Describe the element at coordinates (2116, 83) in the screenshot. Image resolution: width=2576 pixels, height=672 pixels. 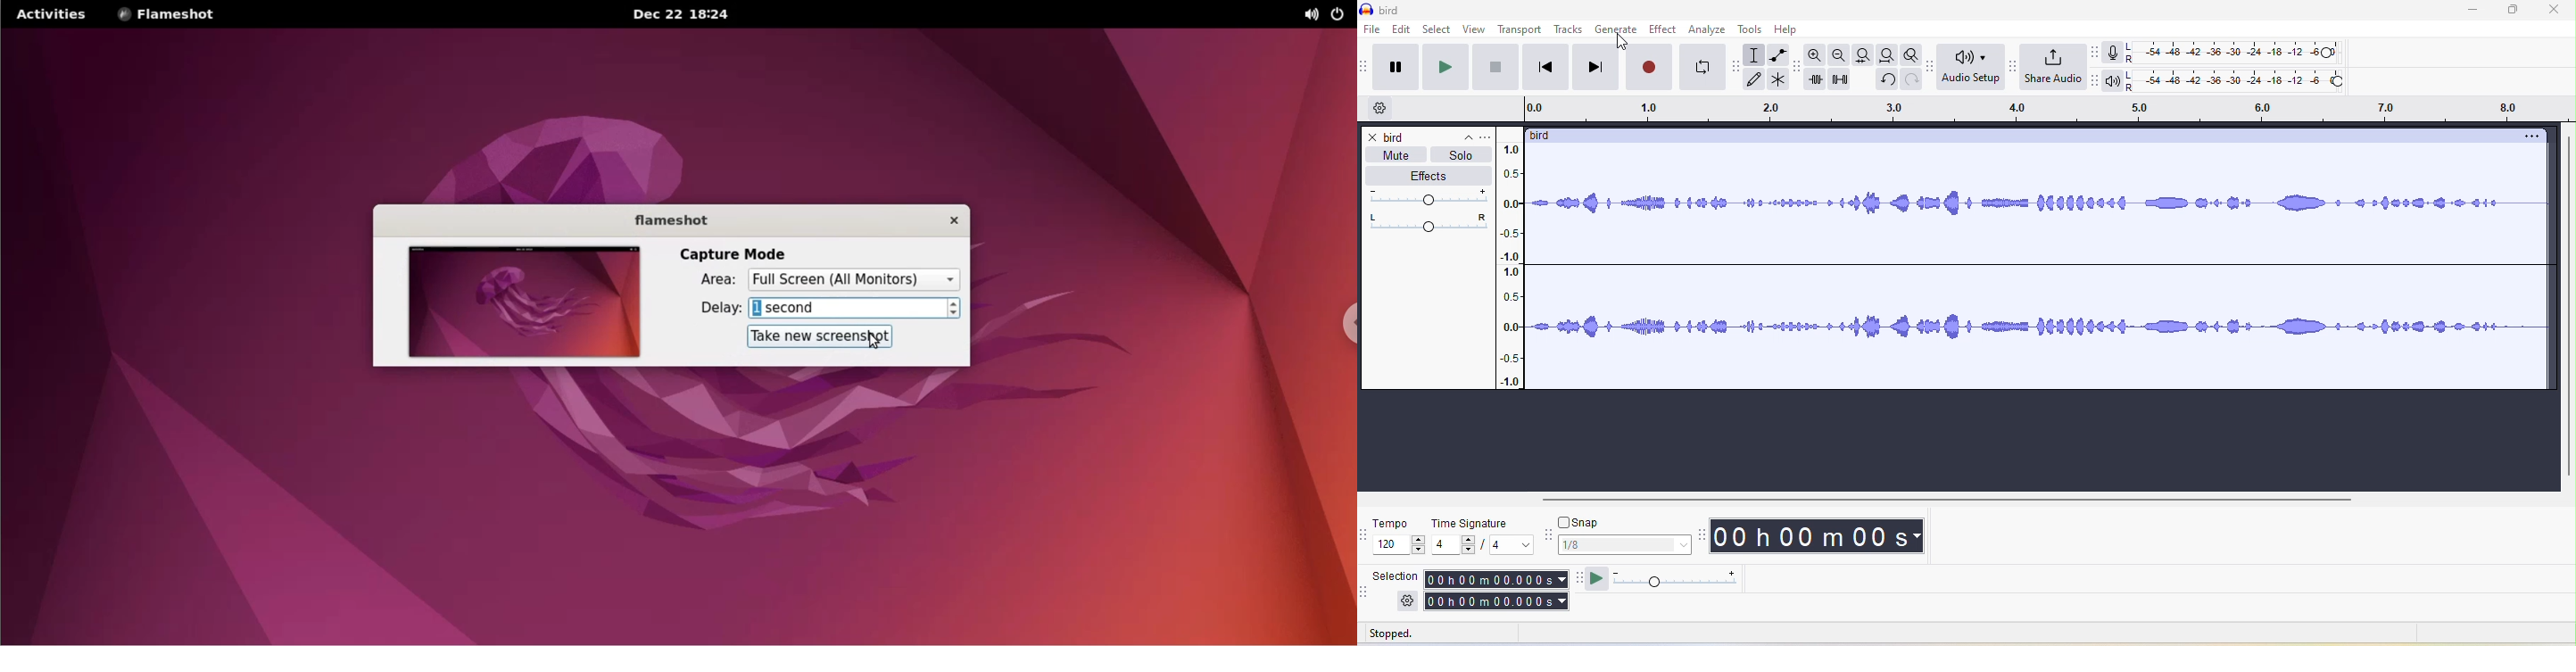
I see `playback meter` at that location.